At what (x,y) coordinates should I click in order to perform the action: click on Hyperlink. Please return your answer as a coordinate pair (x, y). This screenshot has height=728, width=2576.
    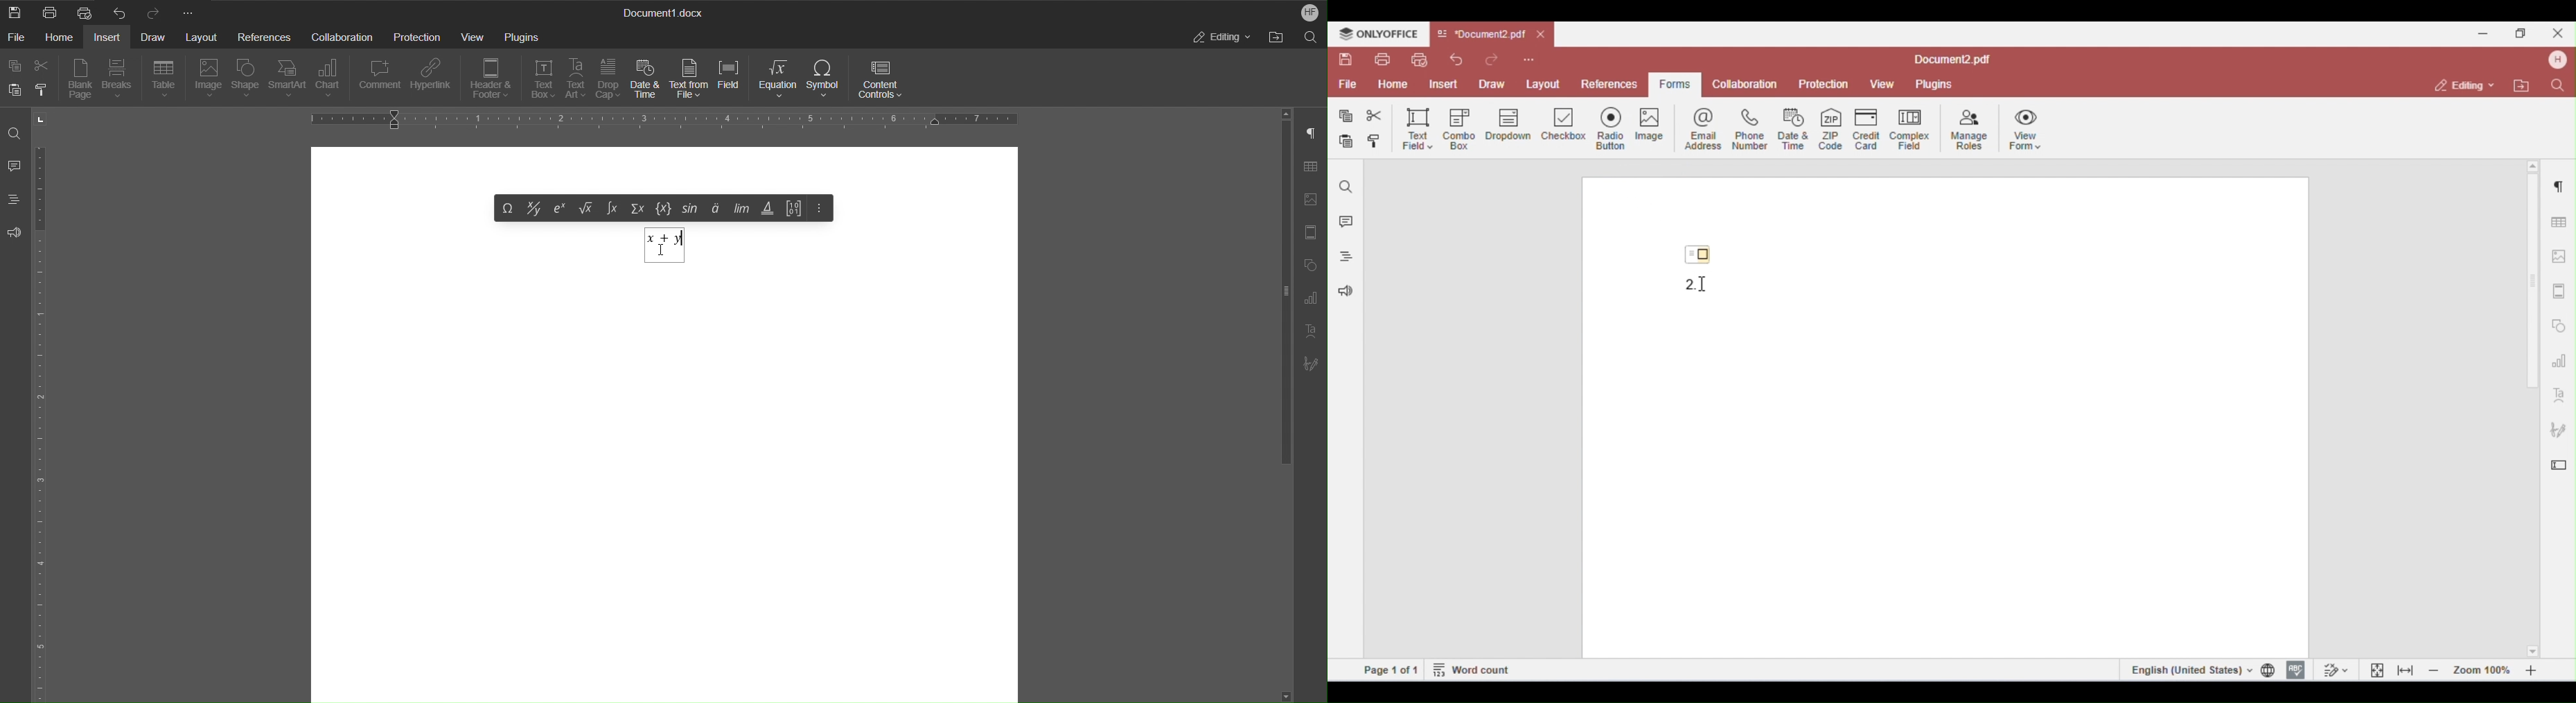
    Looking at the image, I should click on (434, 80).